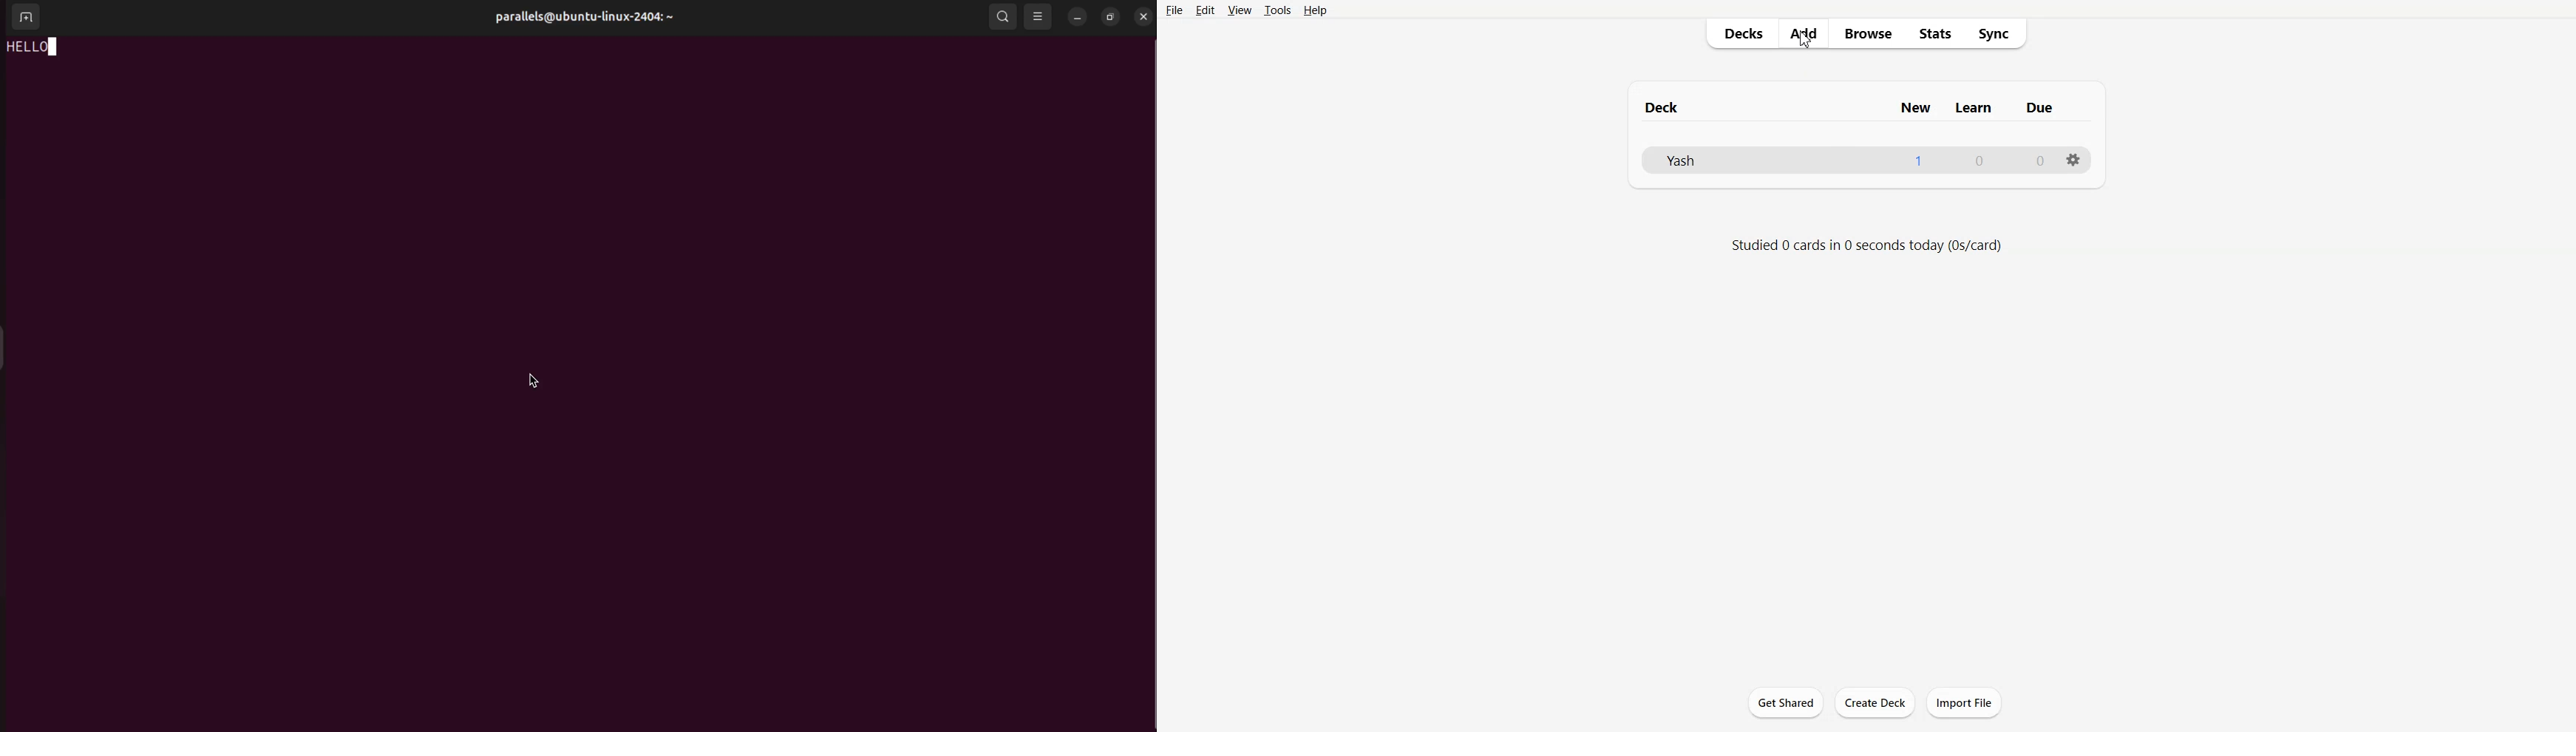 The width and height of the screenshot is (2576, 756). What do you see at coordinates (1676, 106) in the screenshot?
I see `deck` at bounding box center [1676, 106].